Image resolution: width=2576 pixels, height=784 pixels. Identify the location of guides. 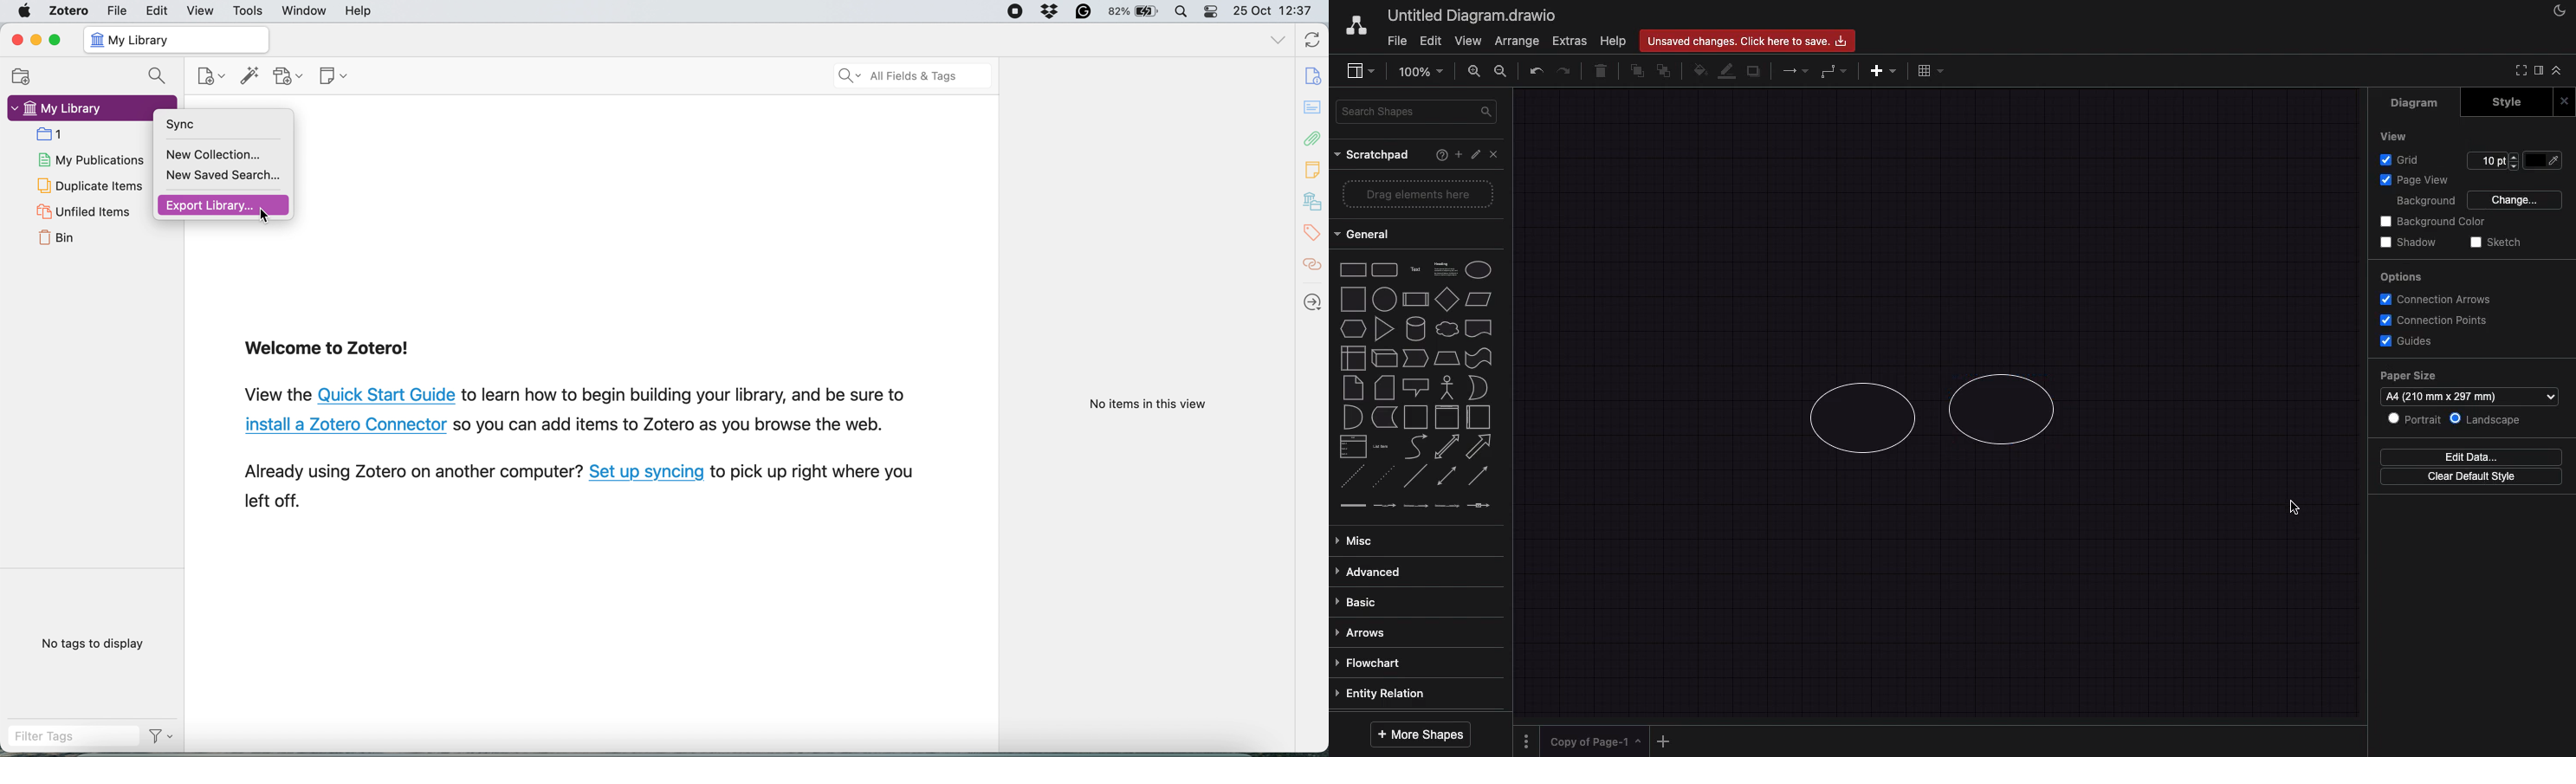
(2404, 342).